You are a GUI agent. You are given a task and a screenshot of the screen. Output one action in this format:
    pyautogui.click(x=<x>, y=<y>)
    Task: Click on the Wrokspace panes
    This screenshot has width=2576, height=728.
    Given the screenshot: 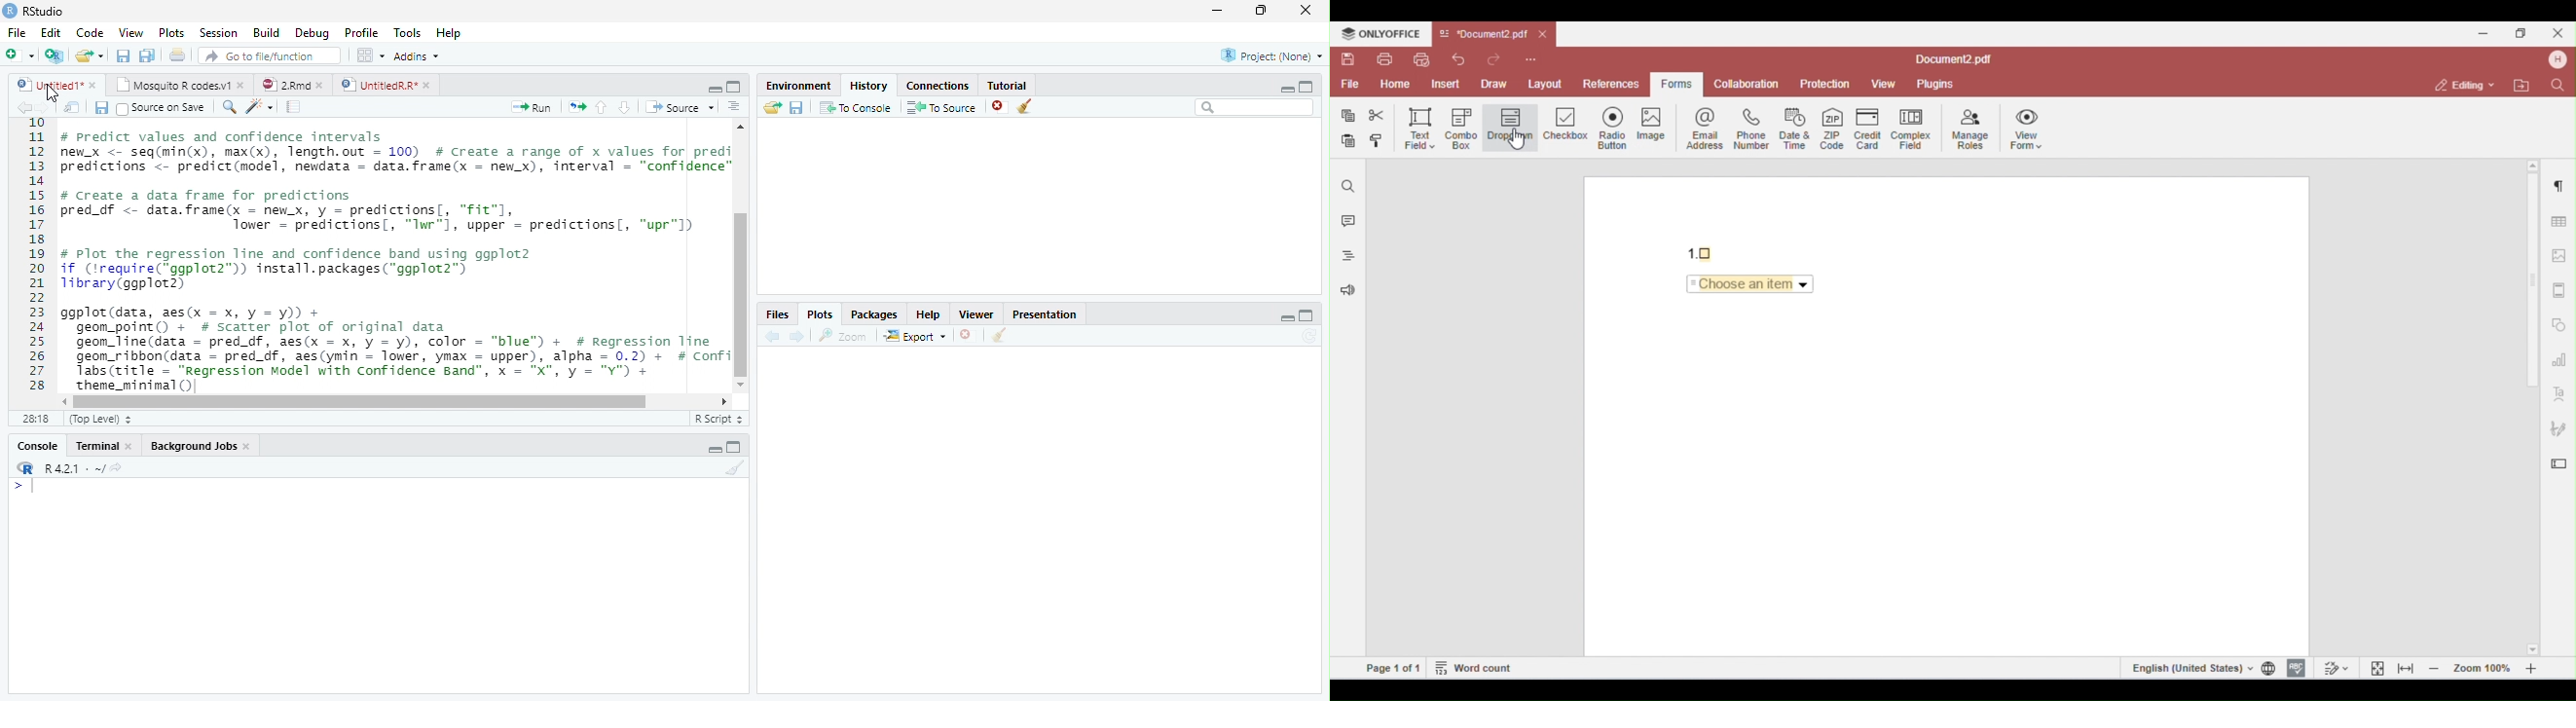 What is the action you would take?
    pyautogui.click(x=369, y=55)
    